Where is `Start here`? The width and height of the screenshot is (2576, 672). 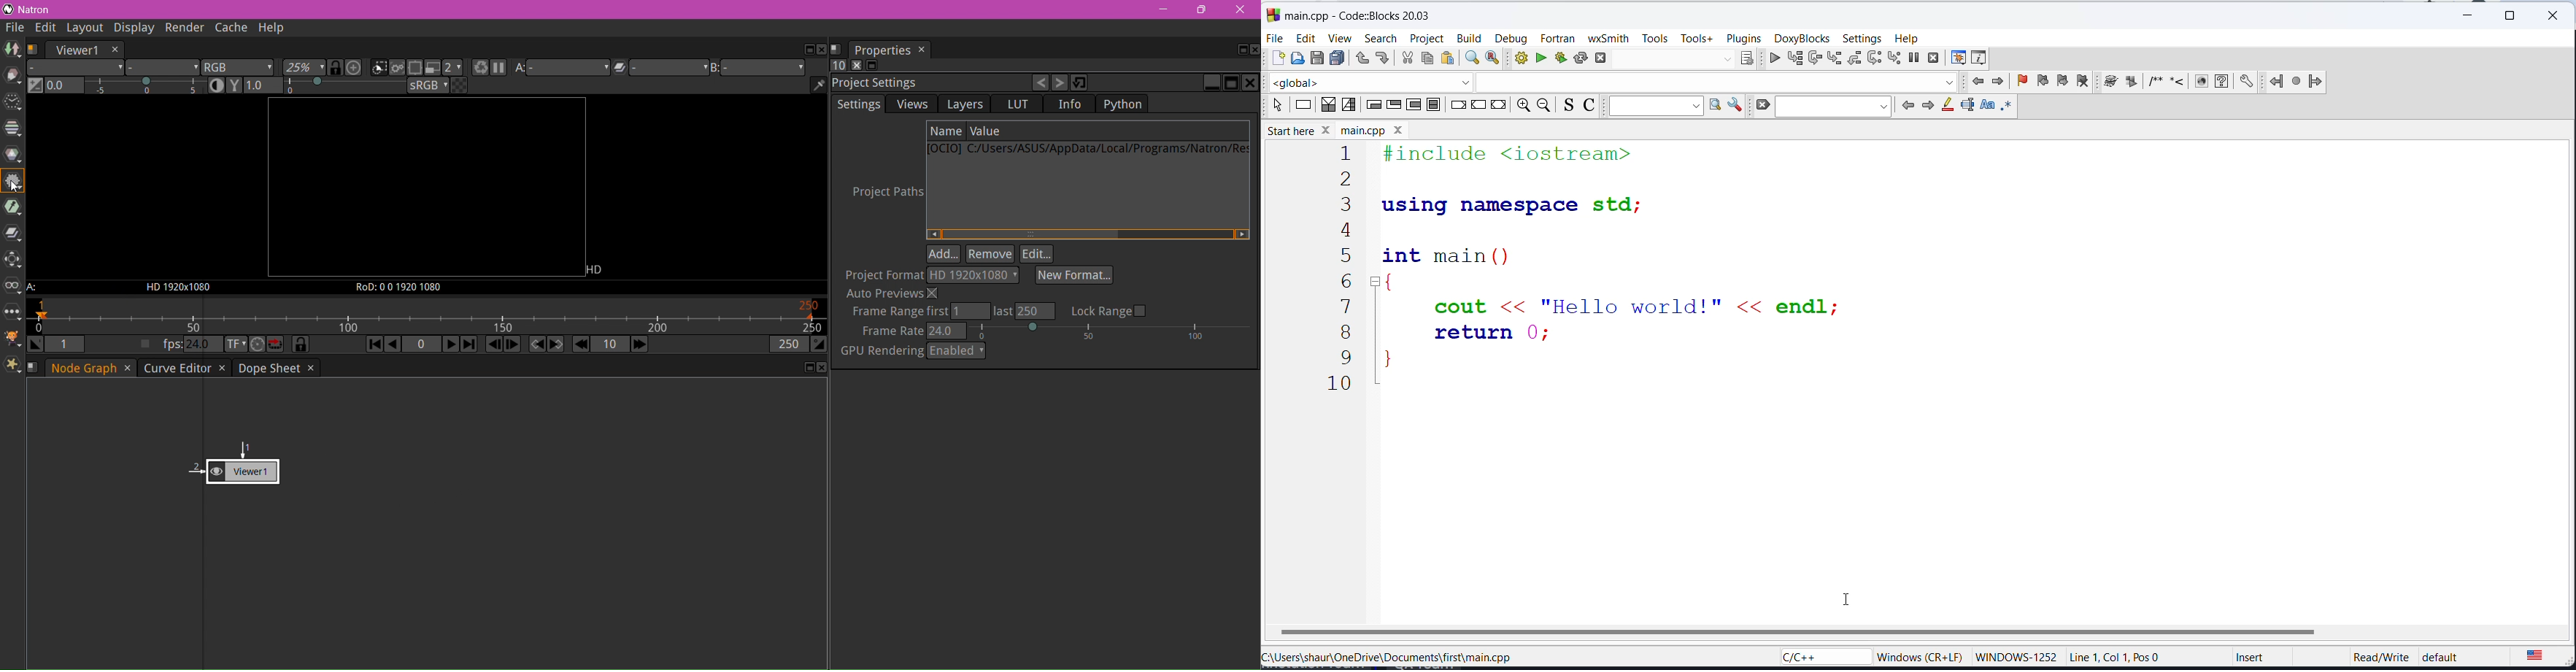 Start here is located at coordinates (1302, 129).